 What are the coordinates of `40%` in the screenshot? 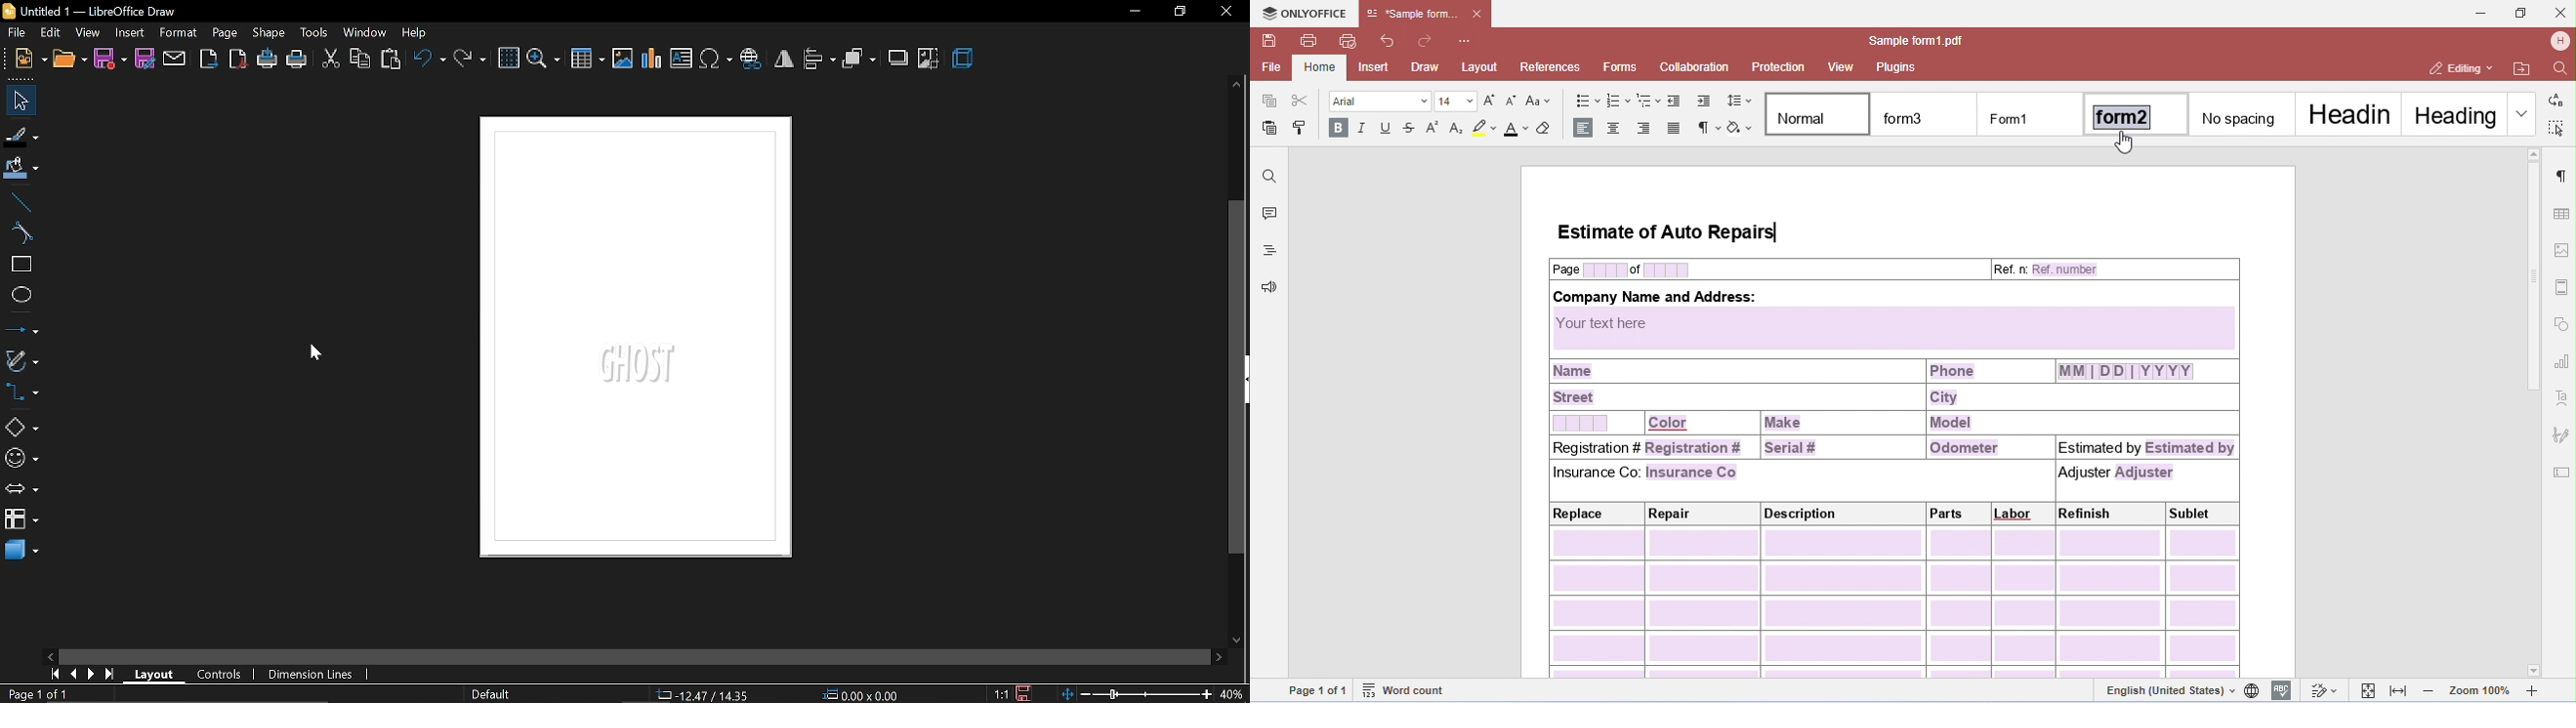 It's located at (1232, 694).